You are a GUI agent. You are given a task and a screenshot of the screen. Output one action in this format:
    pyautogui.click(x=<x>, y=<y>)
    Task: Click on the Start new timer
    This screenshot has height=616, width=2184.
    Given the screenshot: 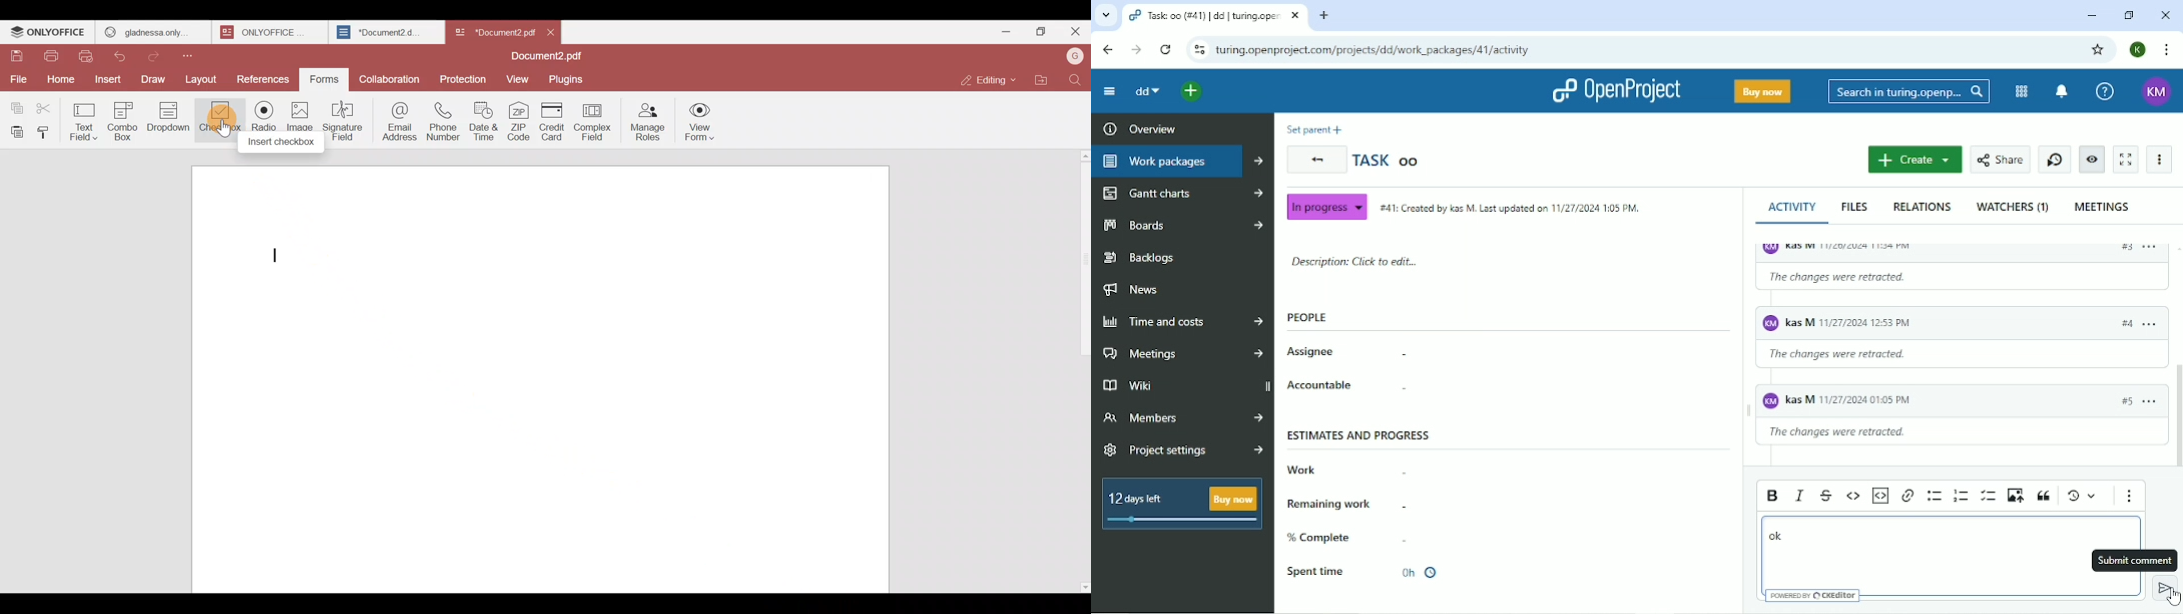 What is the action you would take?
    pyautogui.click(x=2054, y=160)
    